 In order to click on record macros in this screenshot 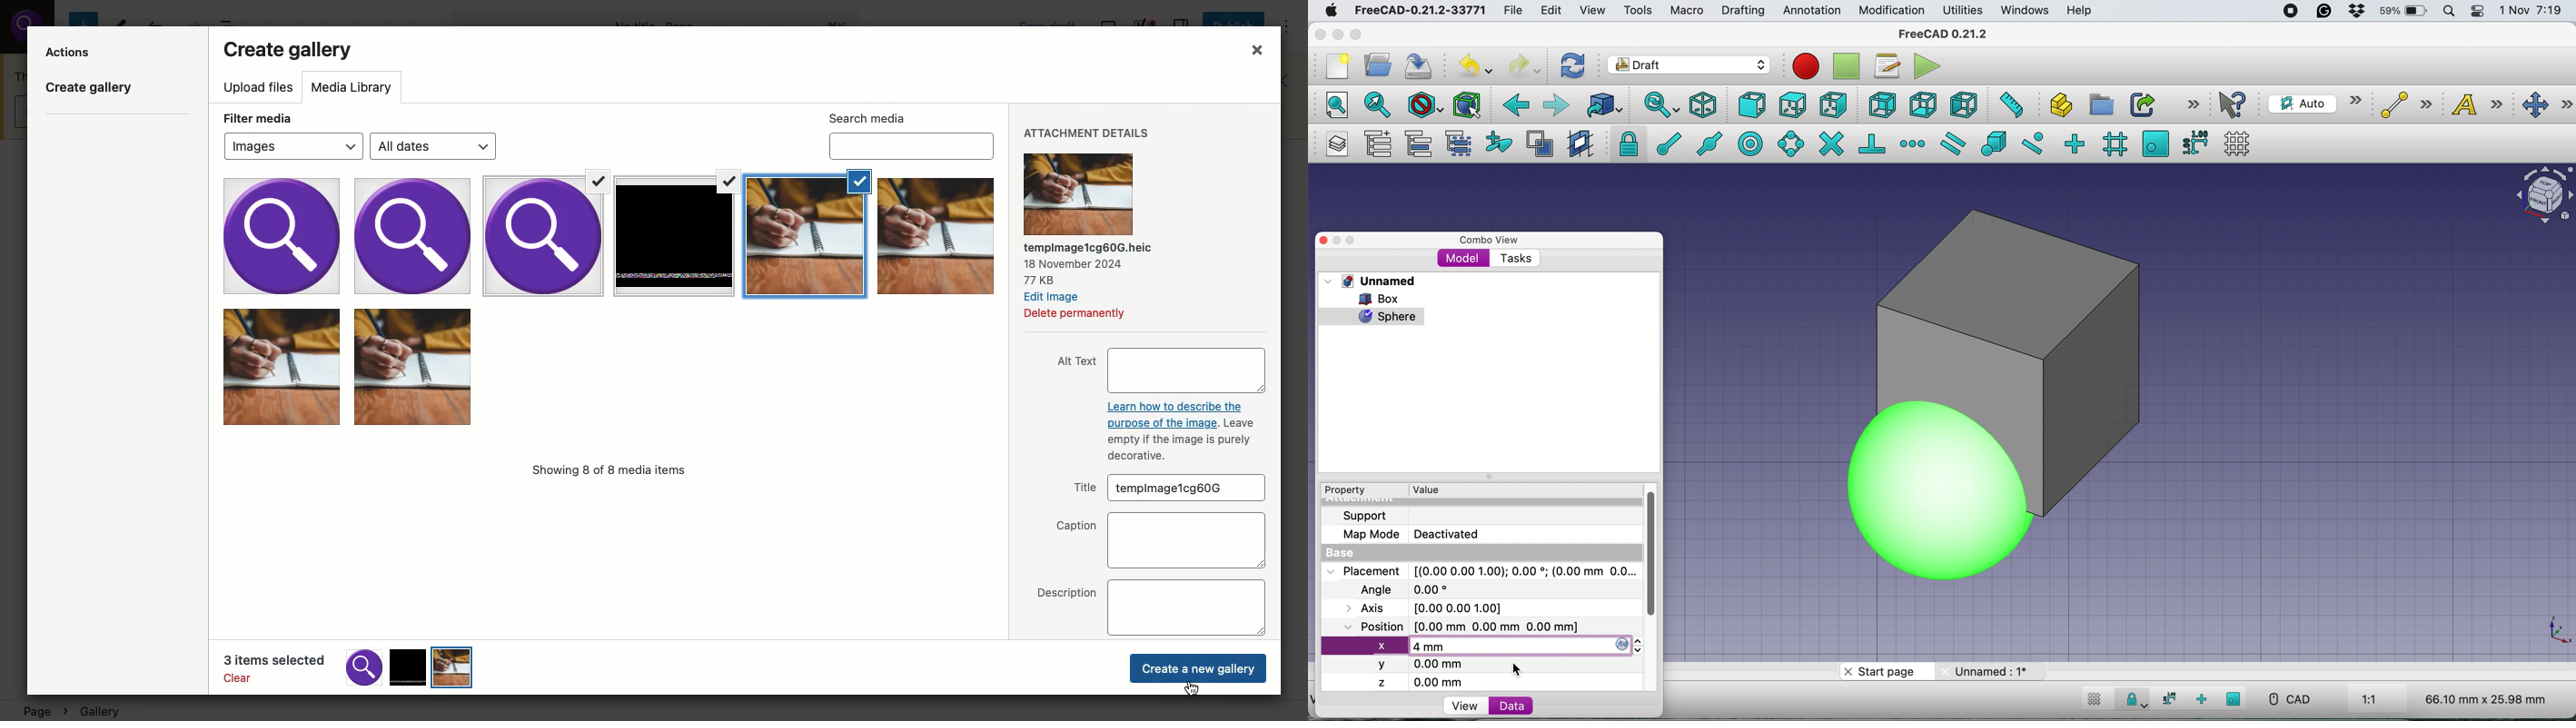, I will do `click(1806, 66)`.